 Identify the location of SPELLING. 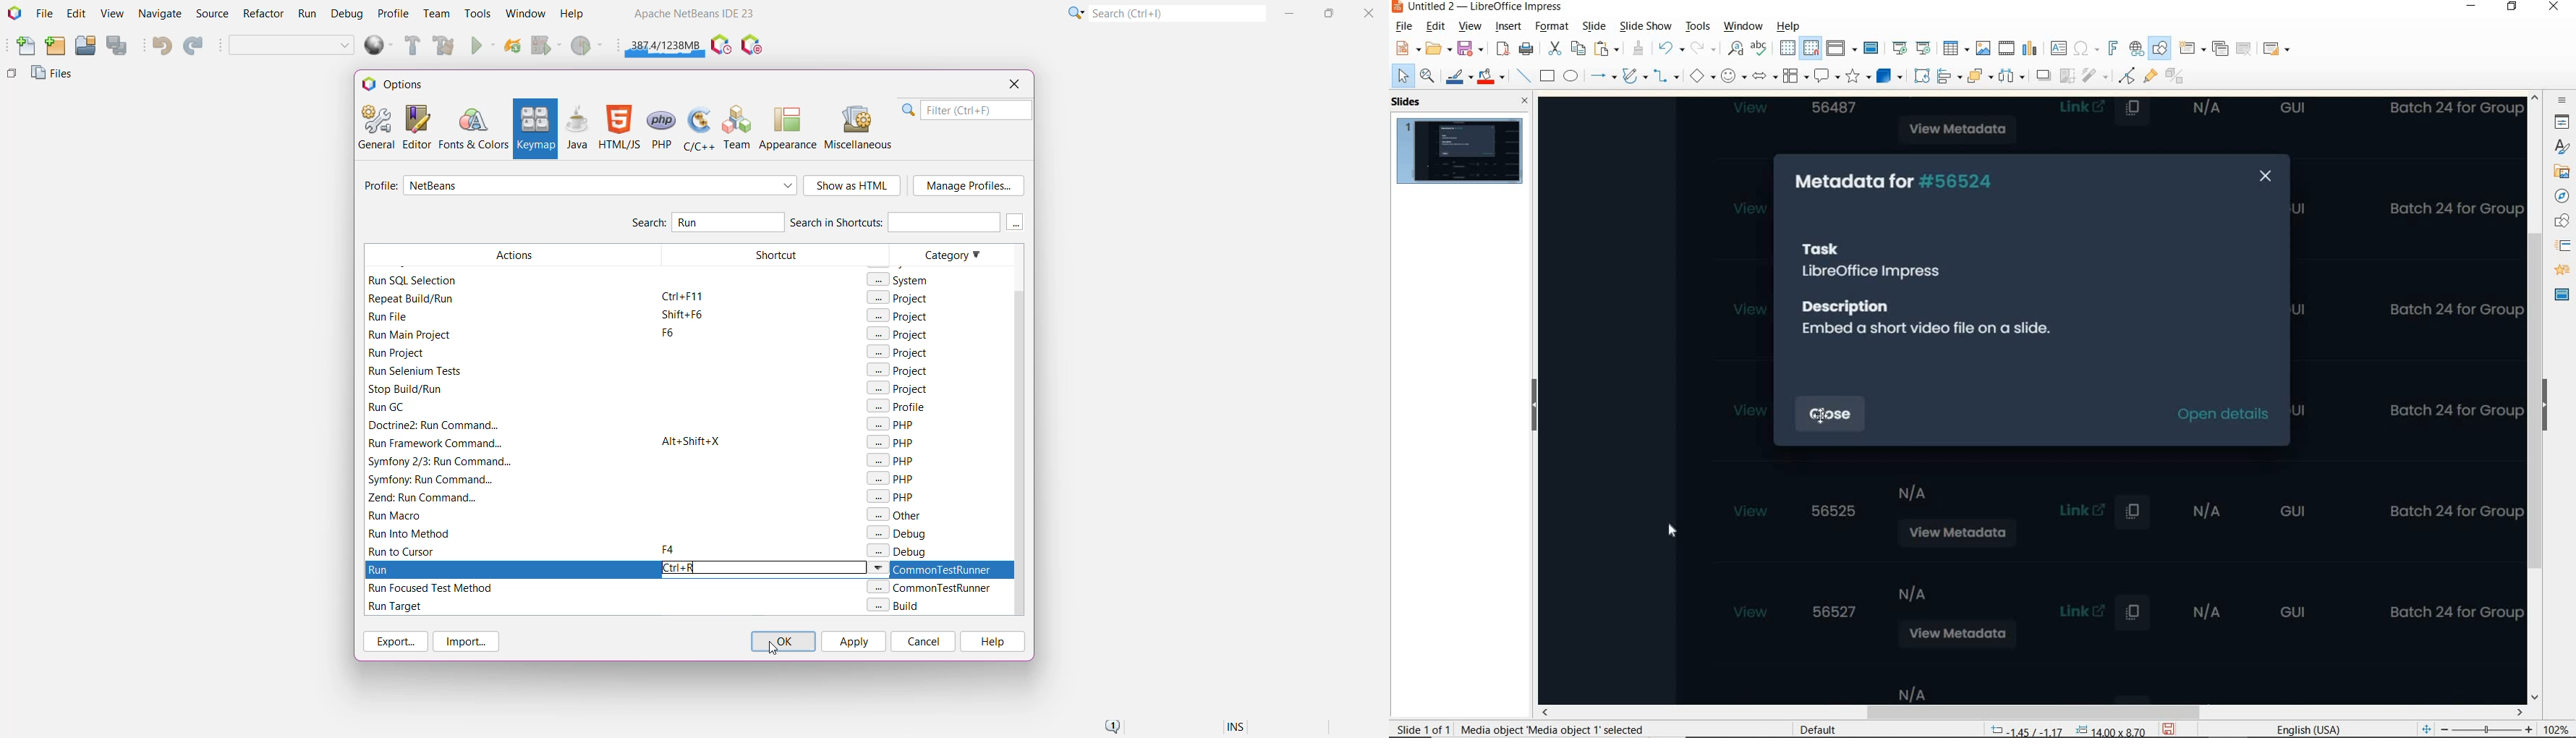
(1760, 49).